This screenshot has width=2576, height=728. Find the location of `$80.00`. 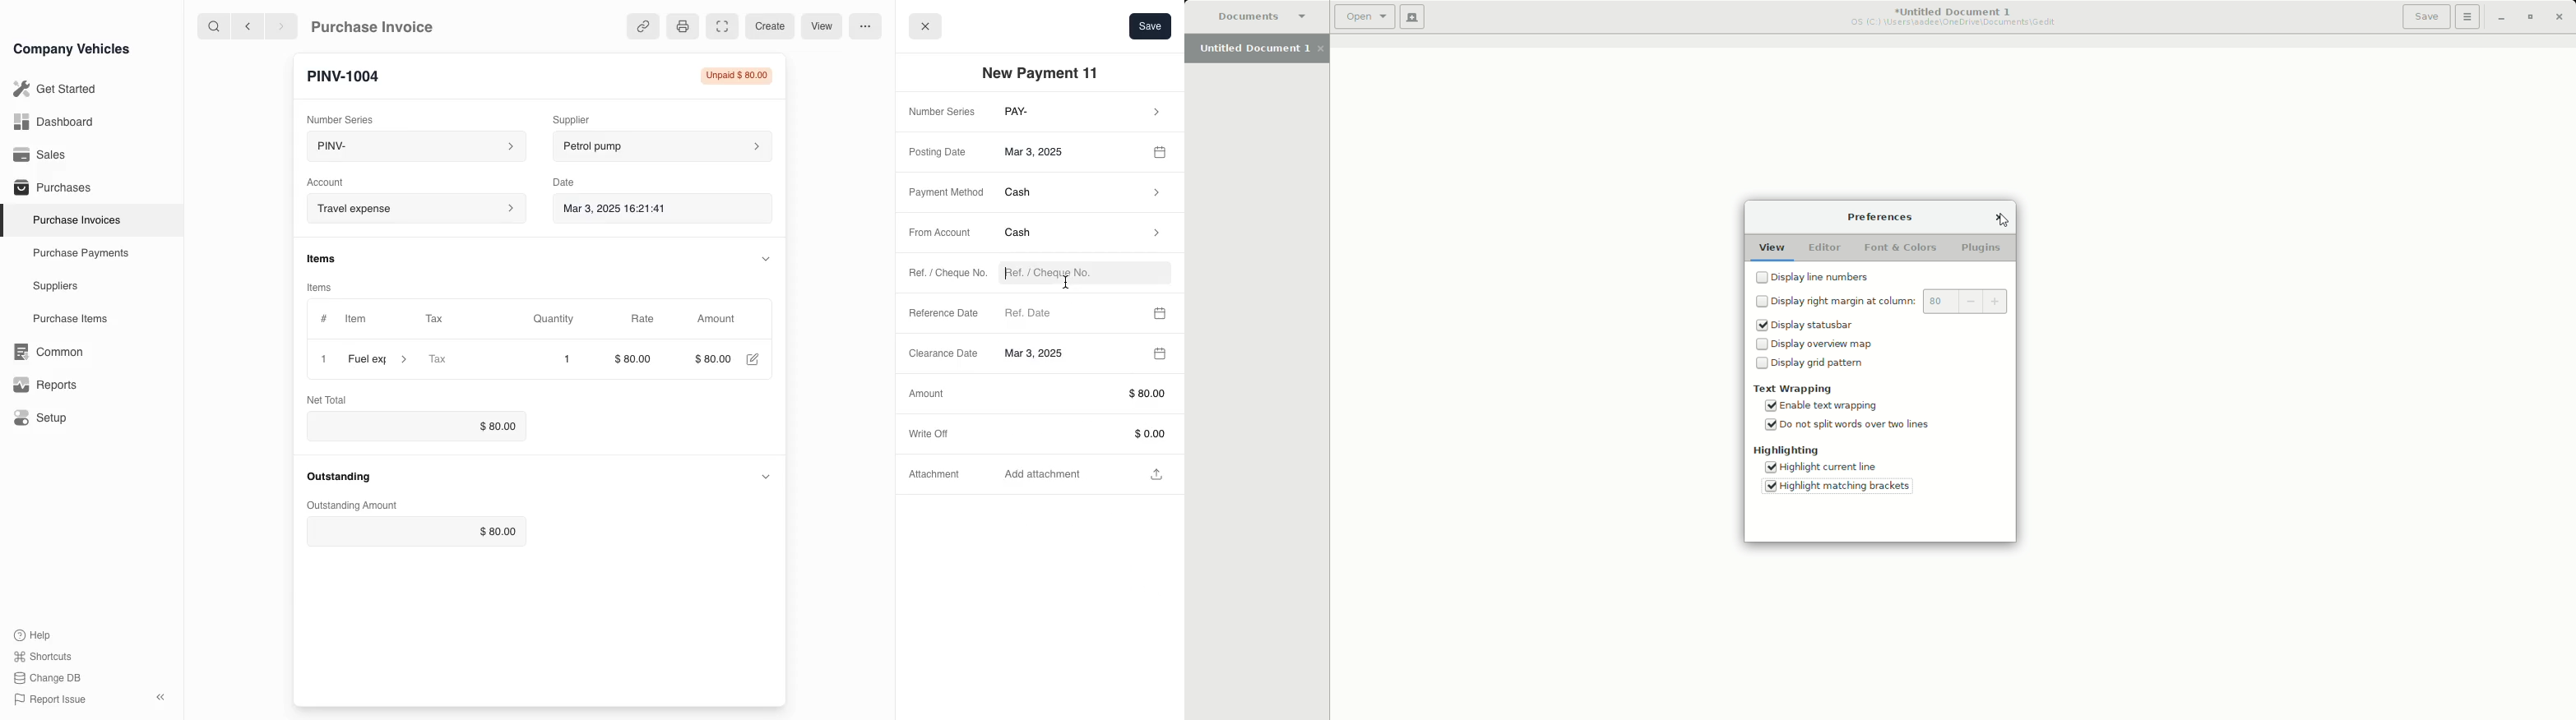

$80.00 is located at coordinates (419, 532).